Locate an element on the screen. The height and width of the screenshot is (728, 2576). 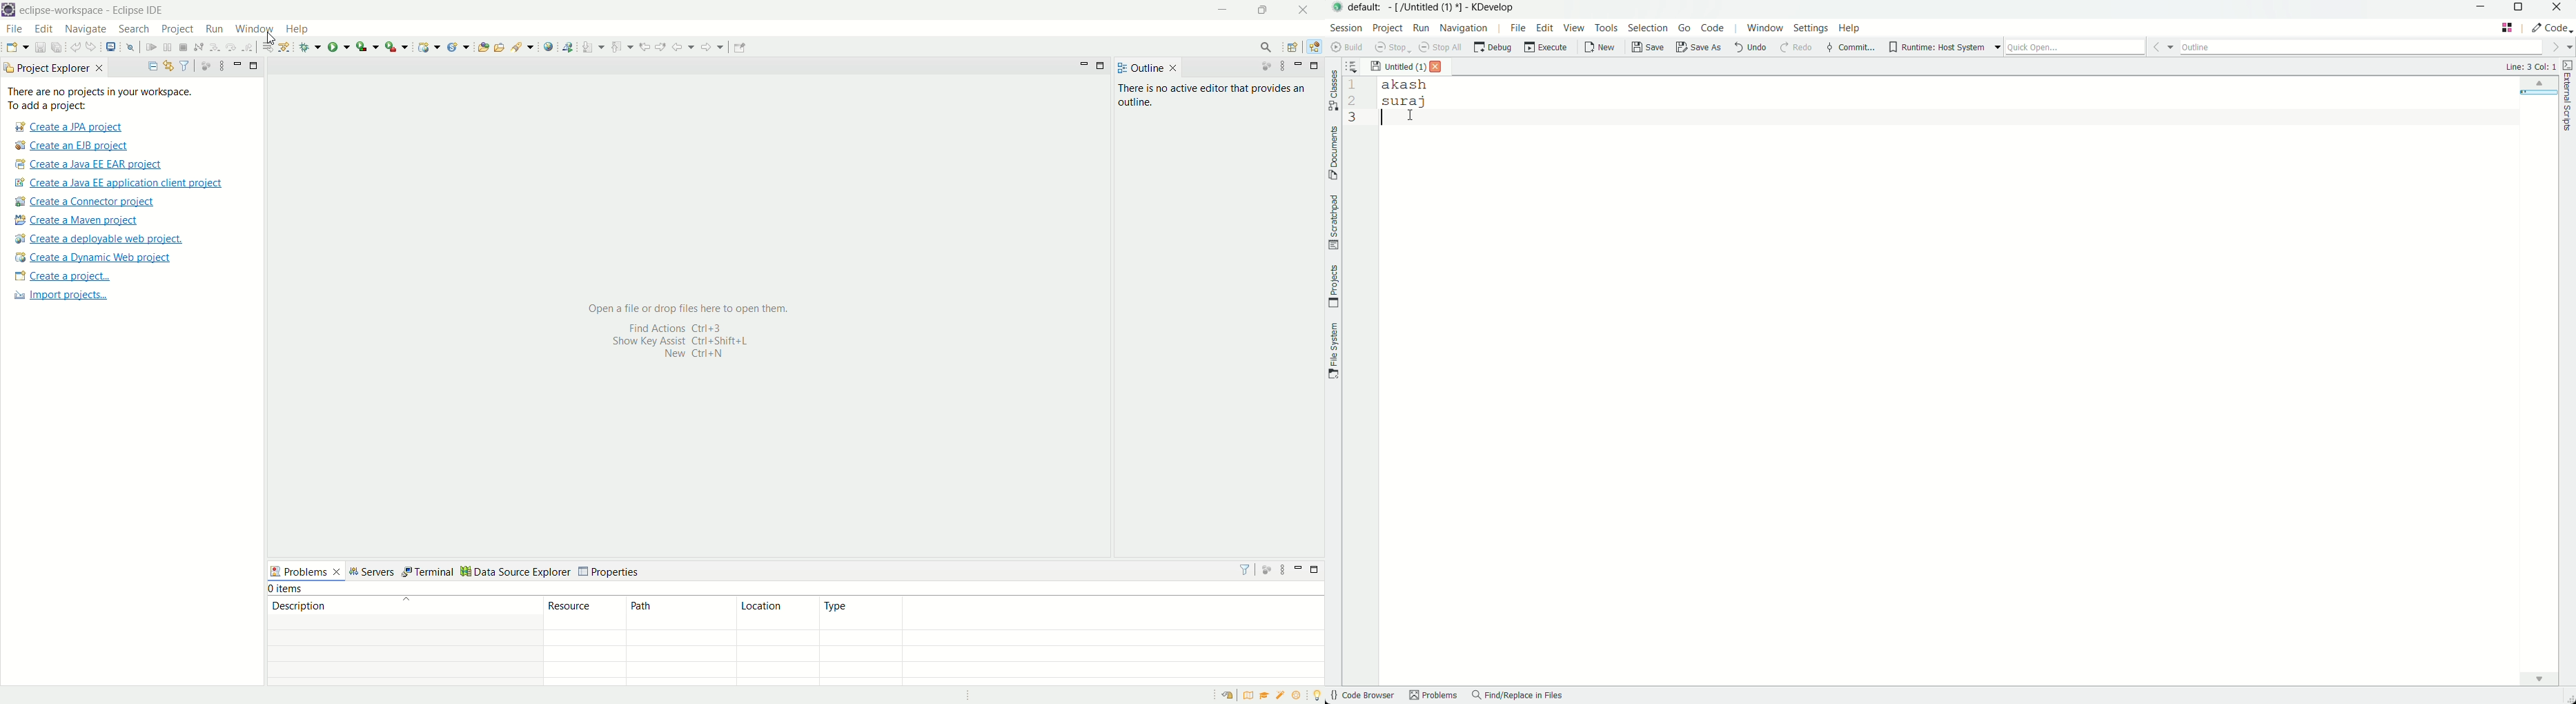
step over is located at coordinates (229, 48).